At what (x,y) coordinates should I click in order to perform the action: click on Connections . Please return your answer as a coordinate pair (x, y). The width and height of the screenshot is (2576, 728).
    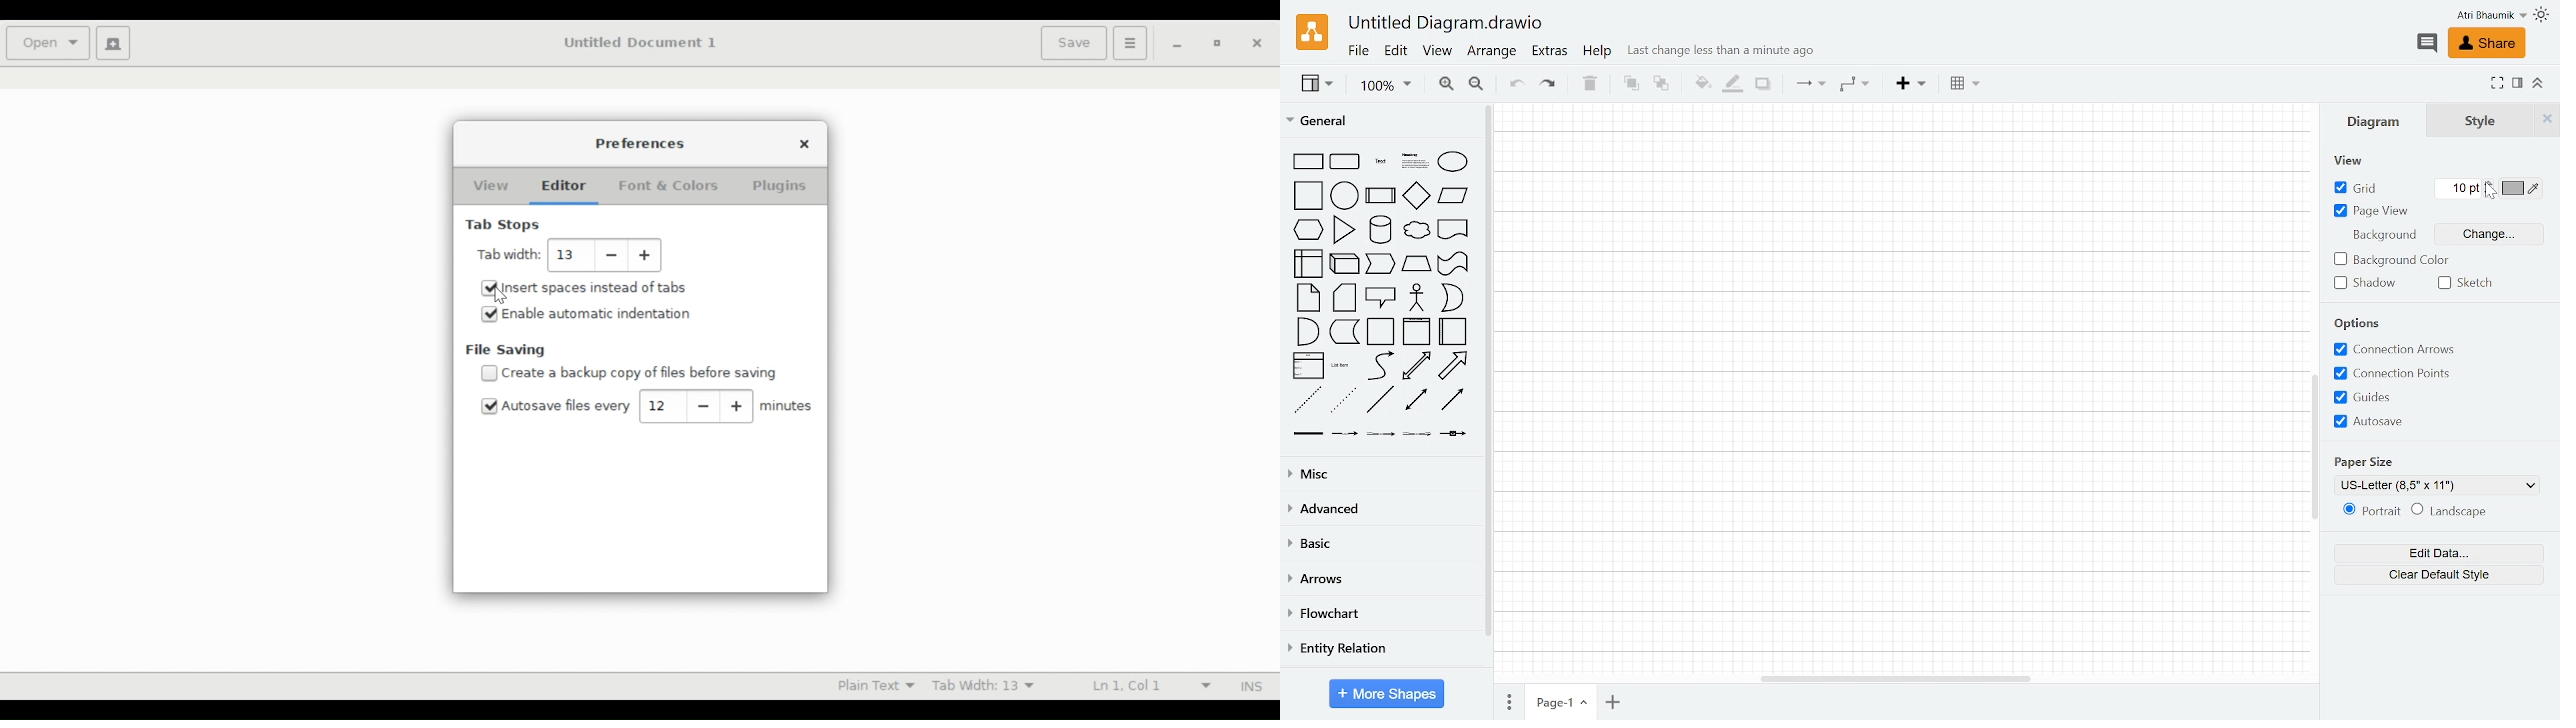
    Looking at the image, I should click on (1811, 84).